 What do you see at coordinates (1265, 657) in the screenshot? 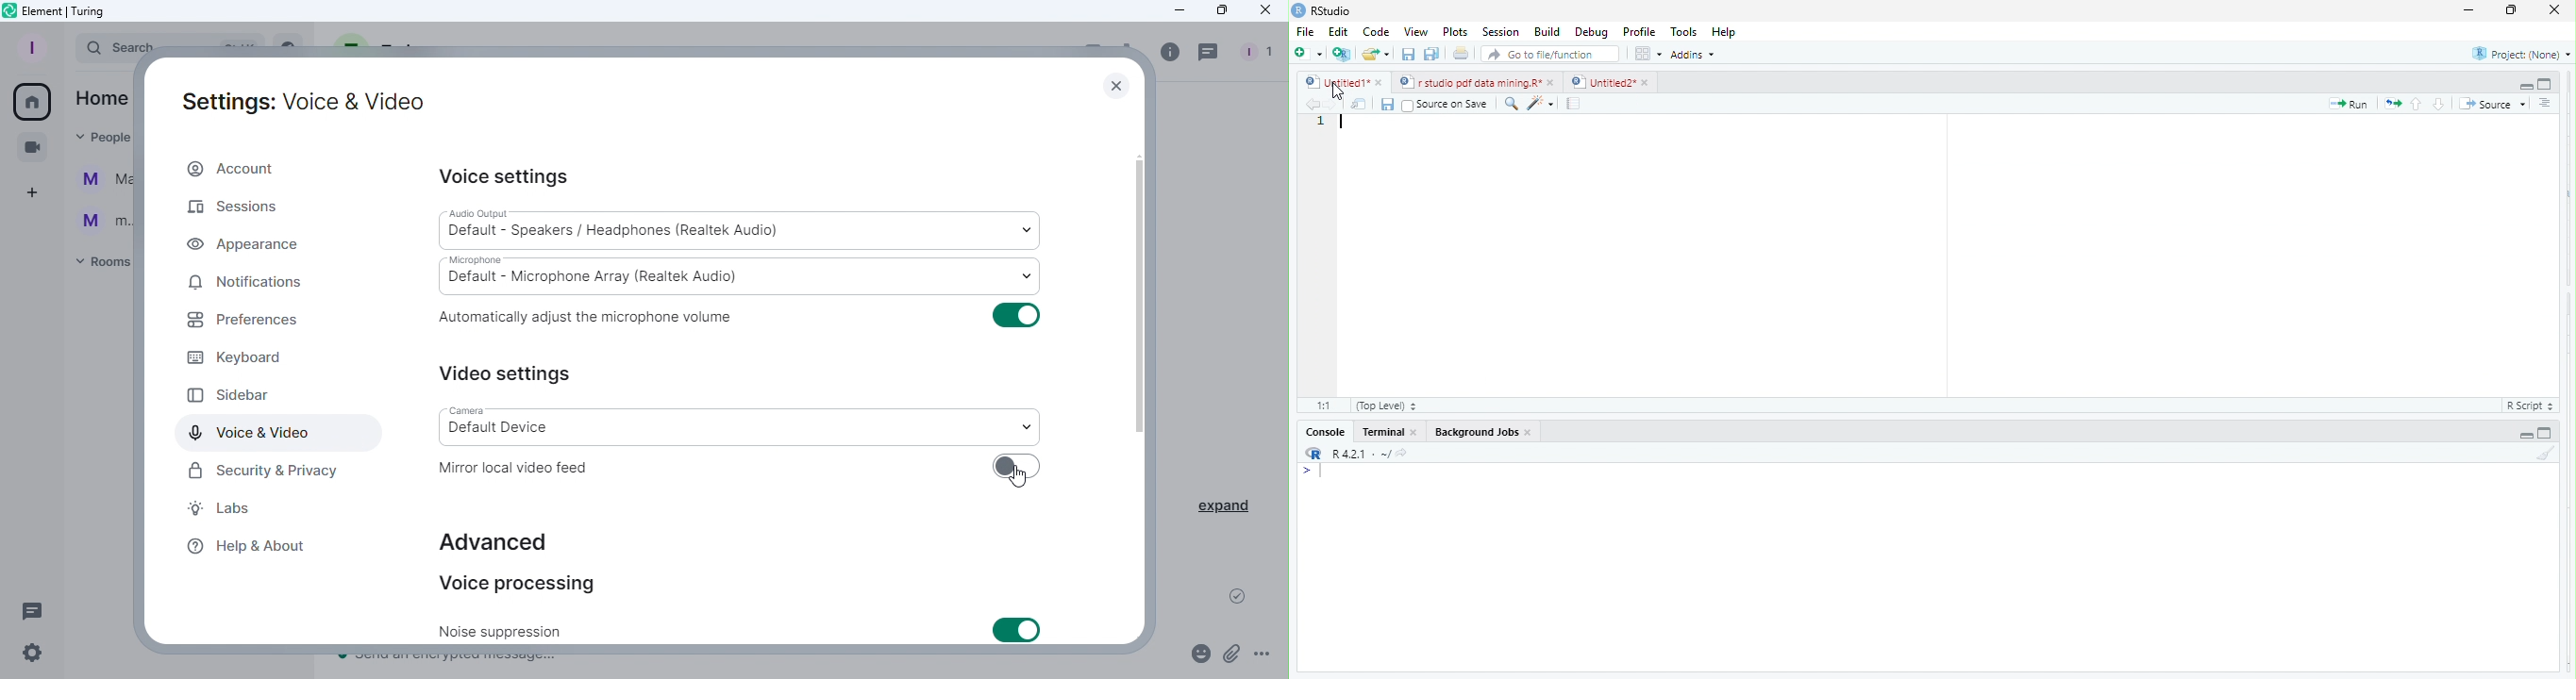
I see `More options` at bounding box center [1265, 657].